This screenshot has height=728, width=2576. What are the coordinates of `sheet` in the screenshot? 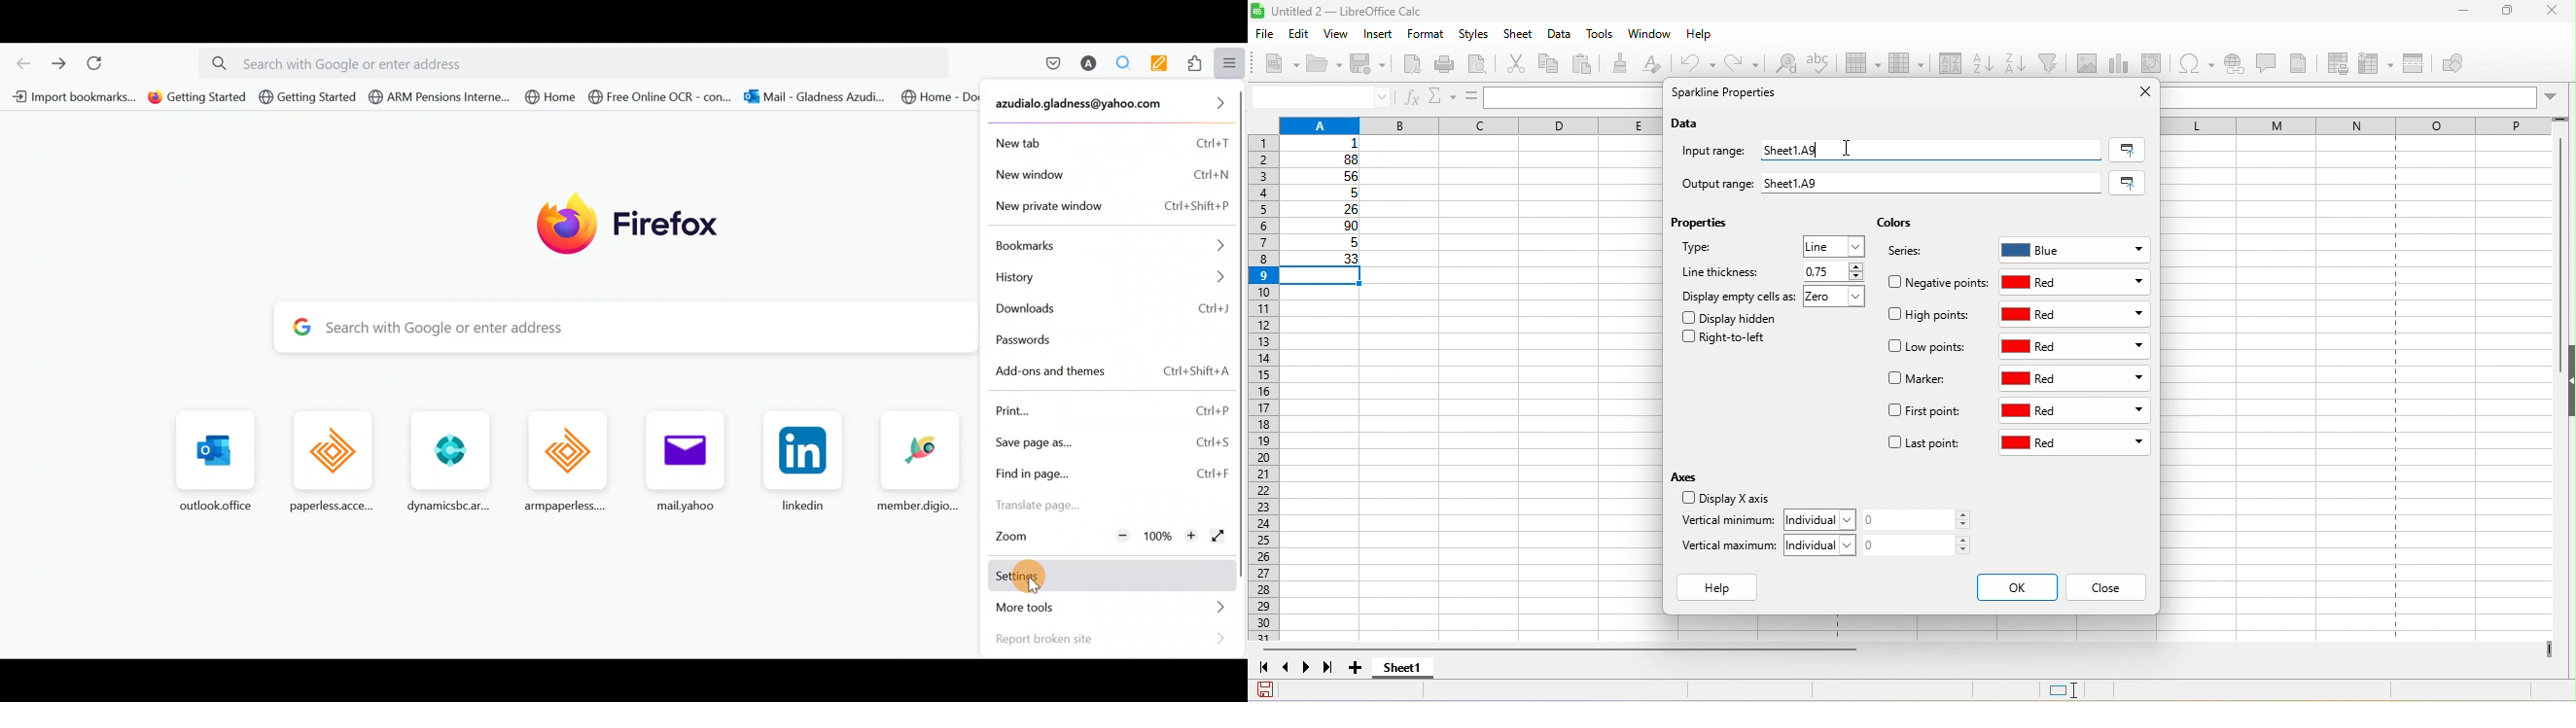 It's located at (1520, 35).